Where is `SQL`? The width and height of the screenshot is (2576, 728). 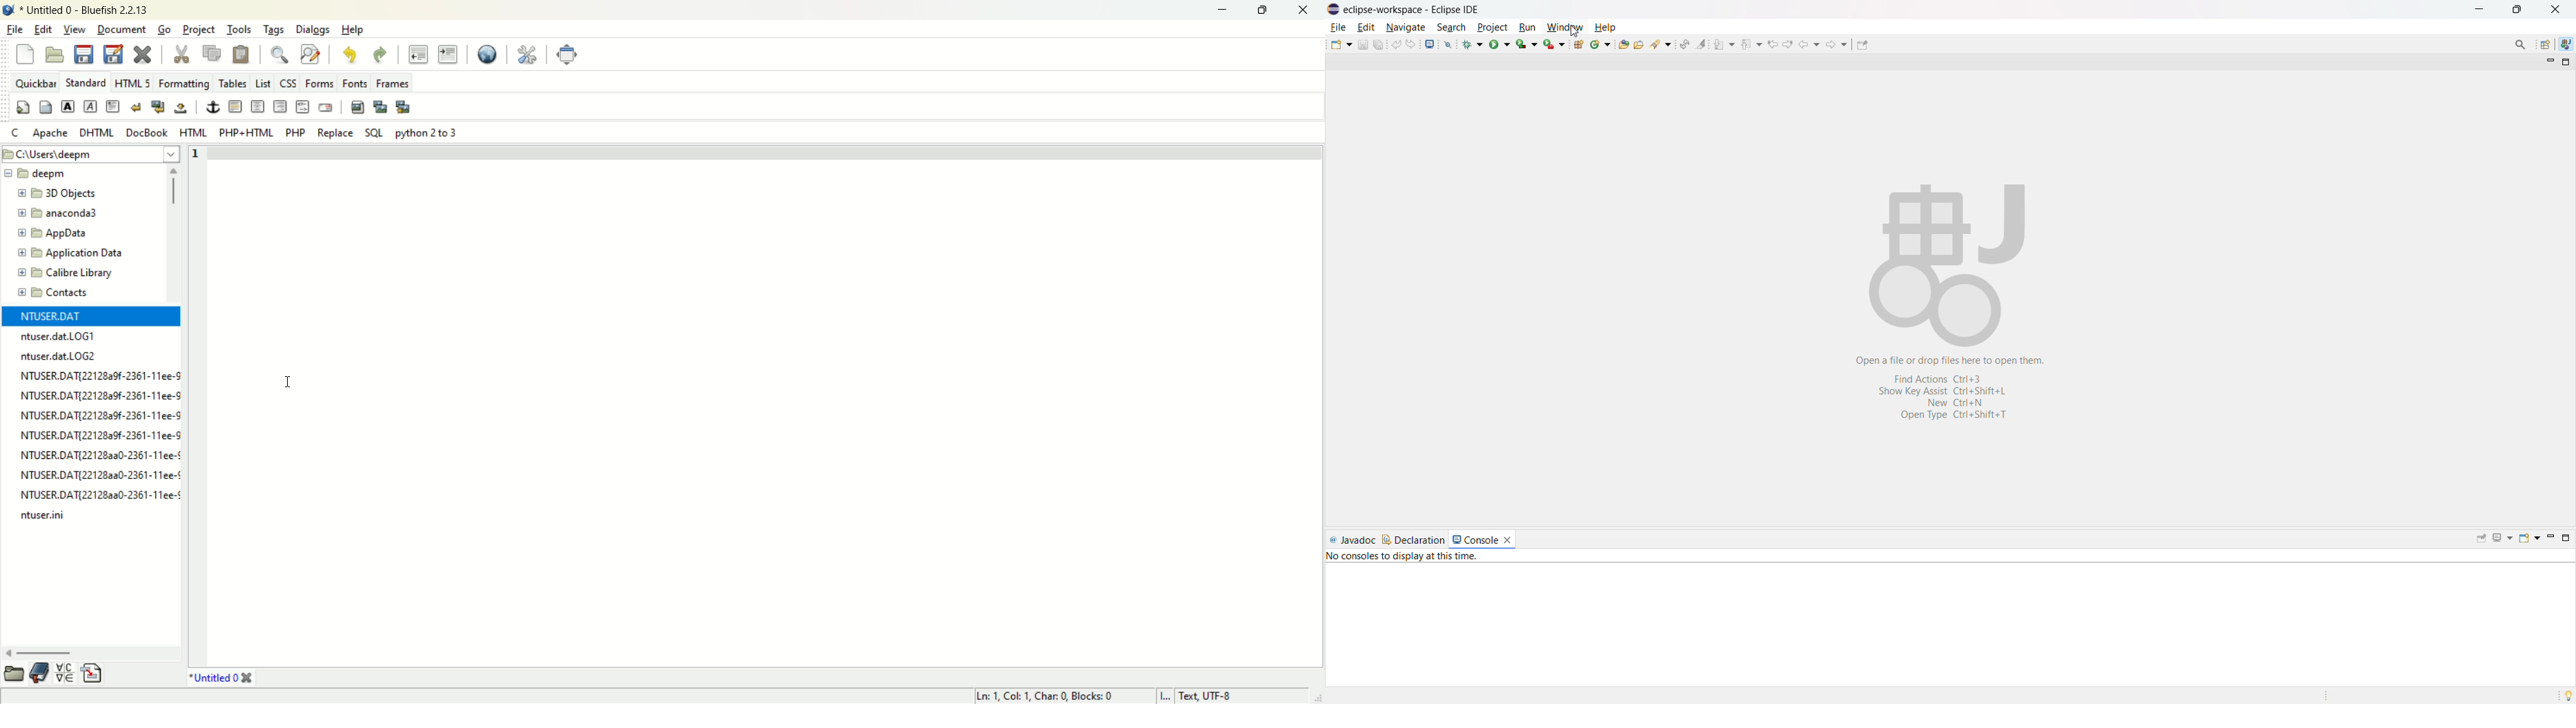
SQL is located at coordinates (376, 133).